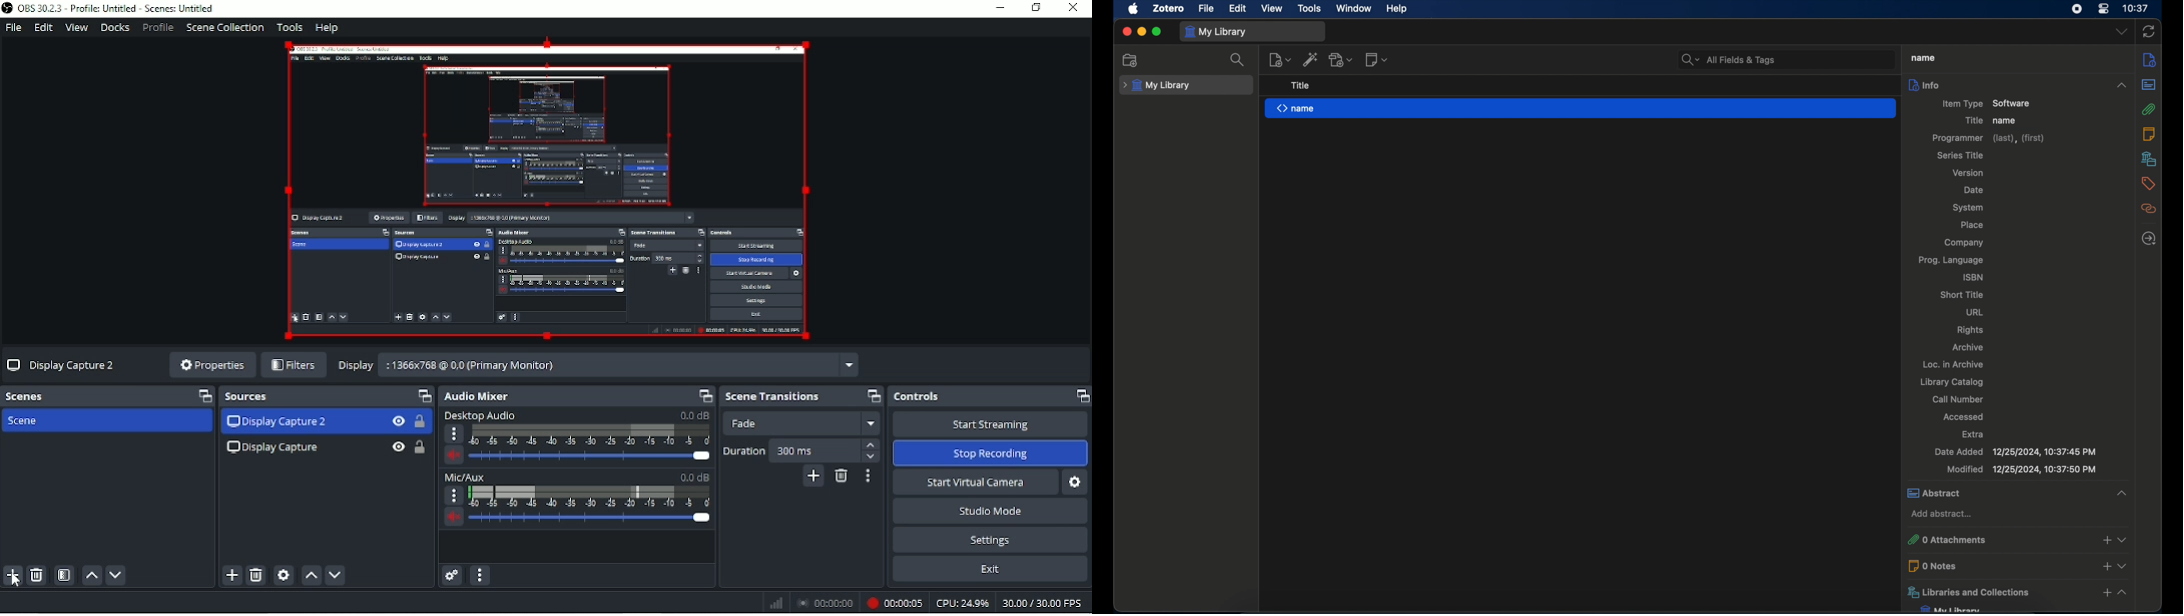  Describe the element at coordinates (2131, 369) in the screenshot. I see `vertical scrollbar` at that location.